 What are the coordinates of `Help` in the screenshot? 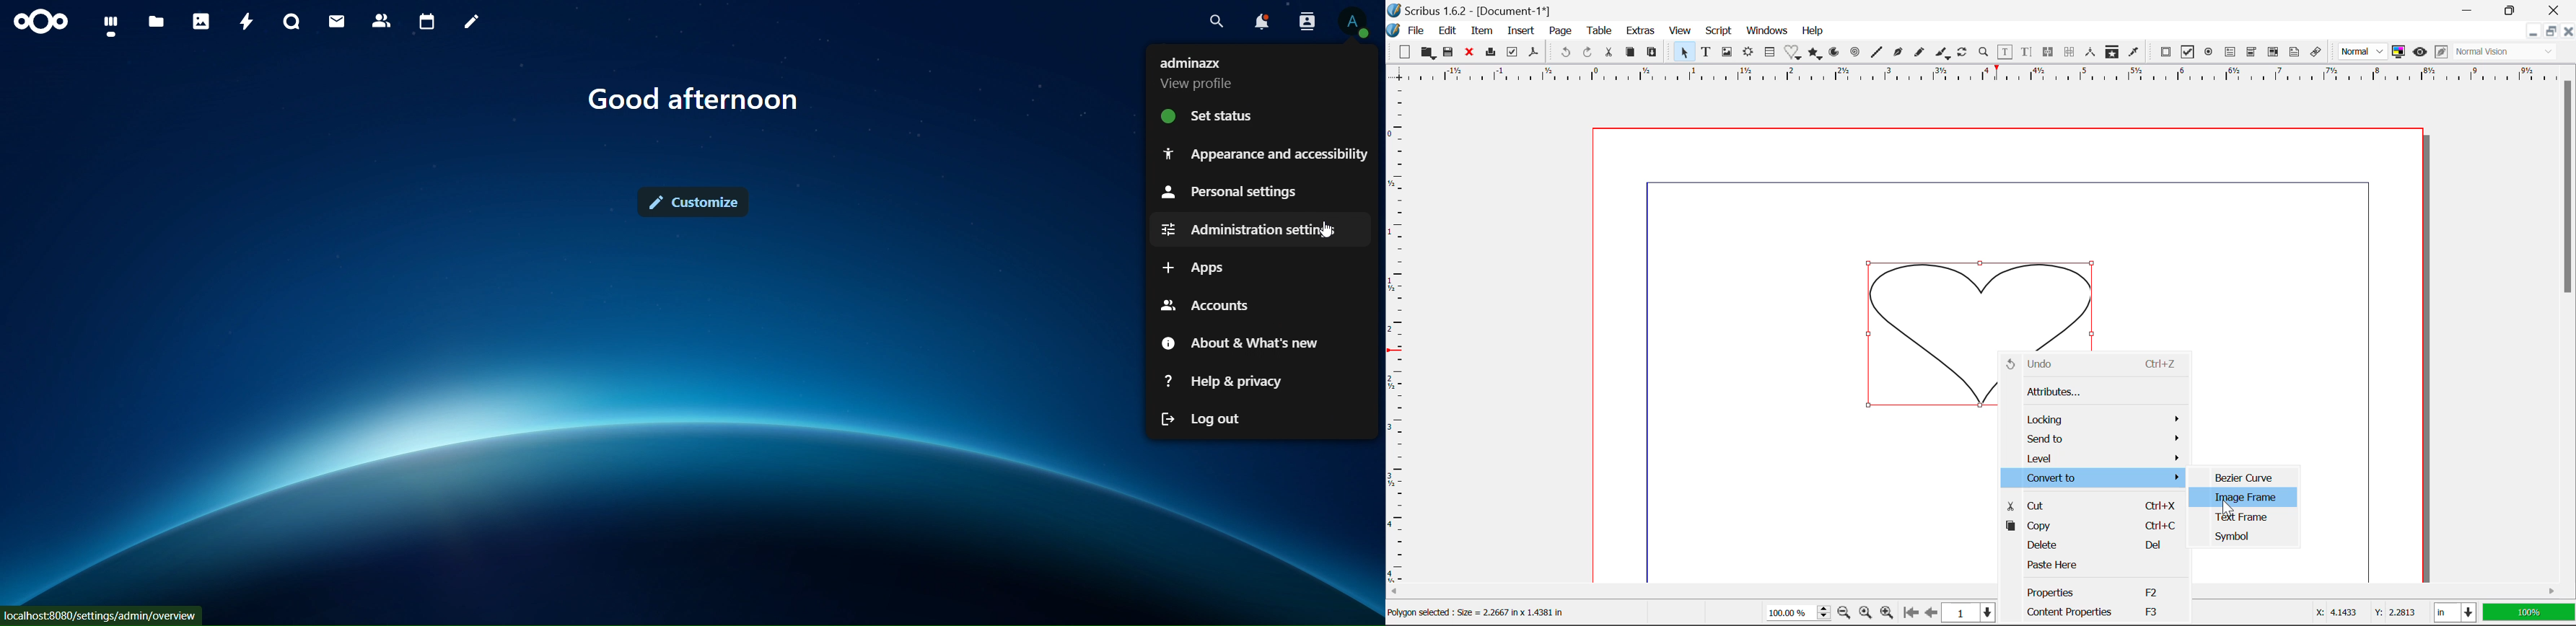 It's located at (1813, 31).